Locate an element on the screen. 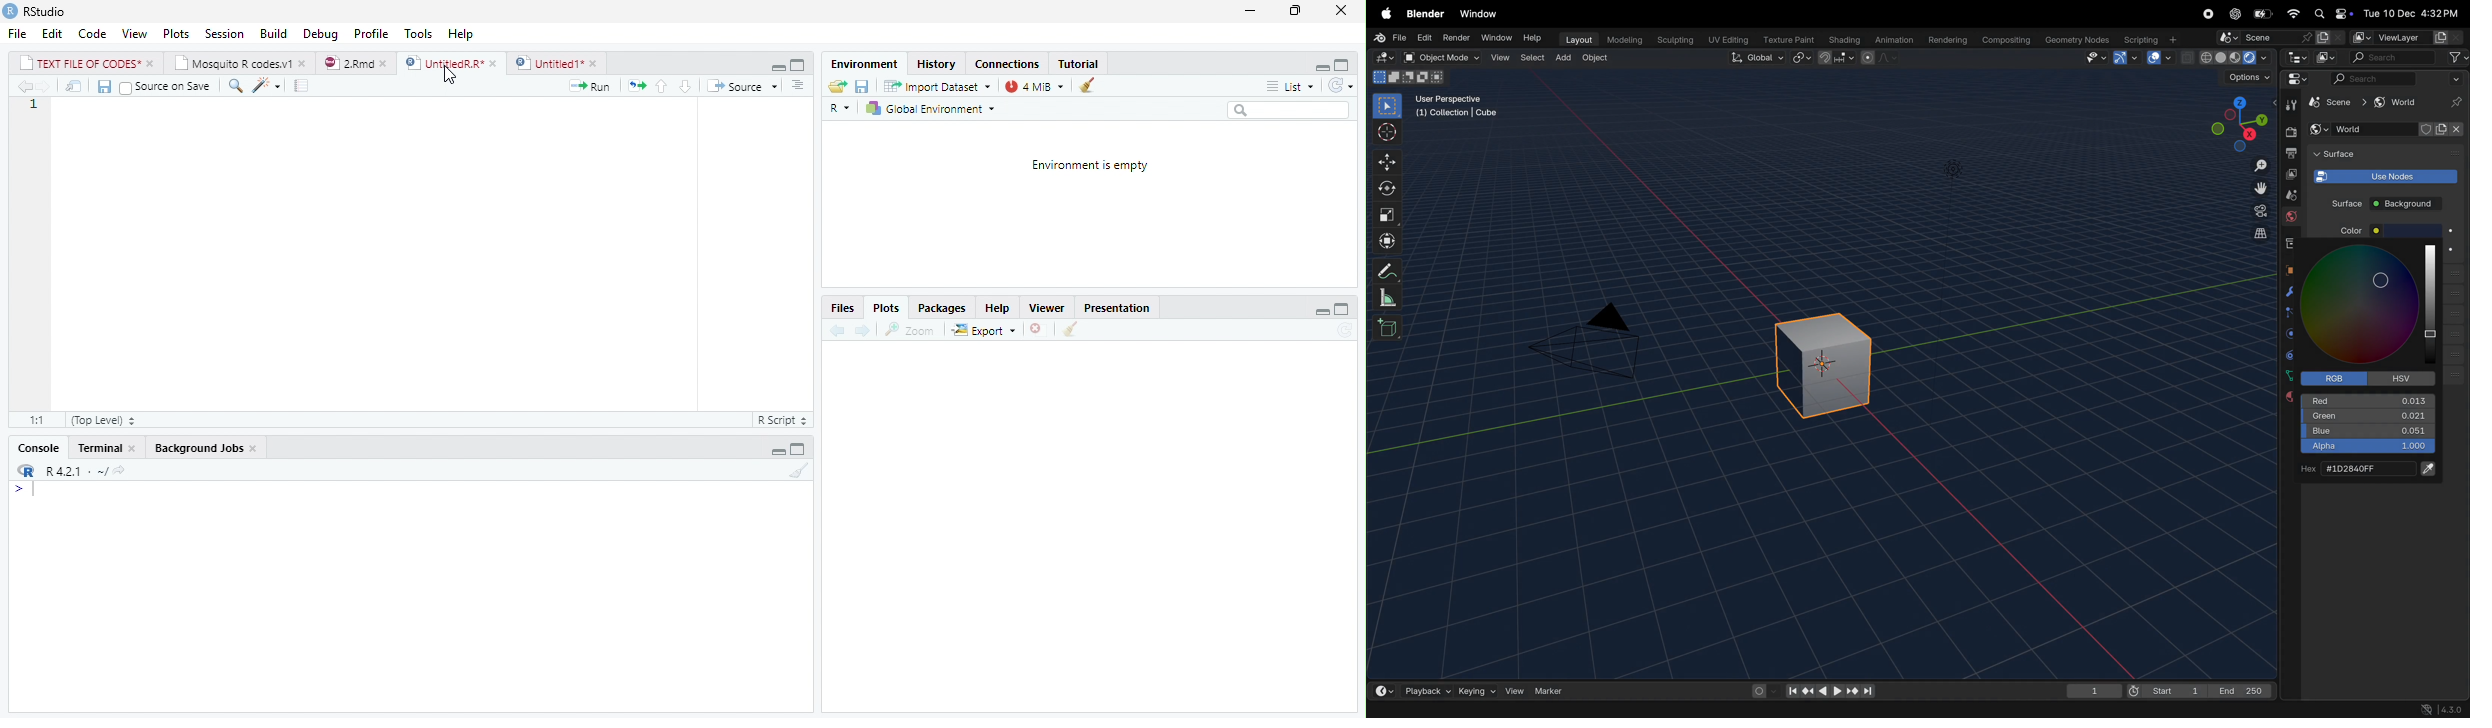  Apple menu is located at coordinates (1386, 12).